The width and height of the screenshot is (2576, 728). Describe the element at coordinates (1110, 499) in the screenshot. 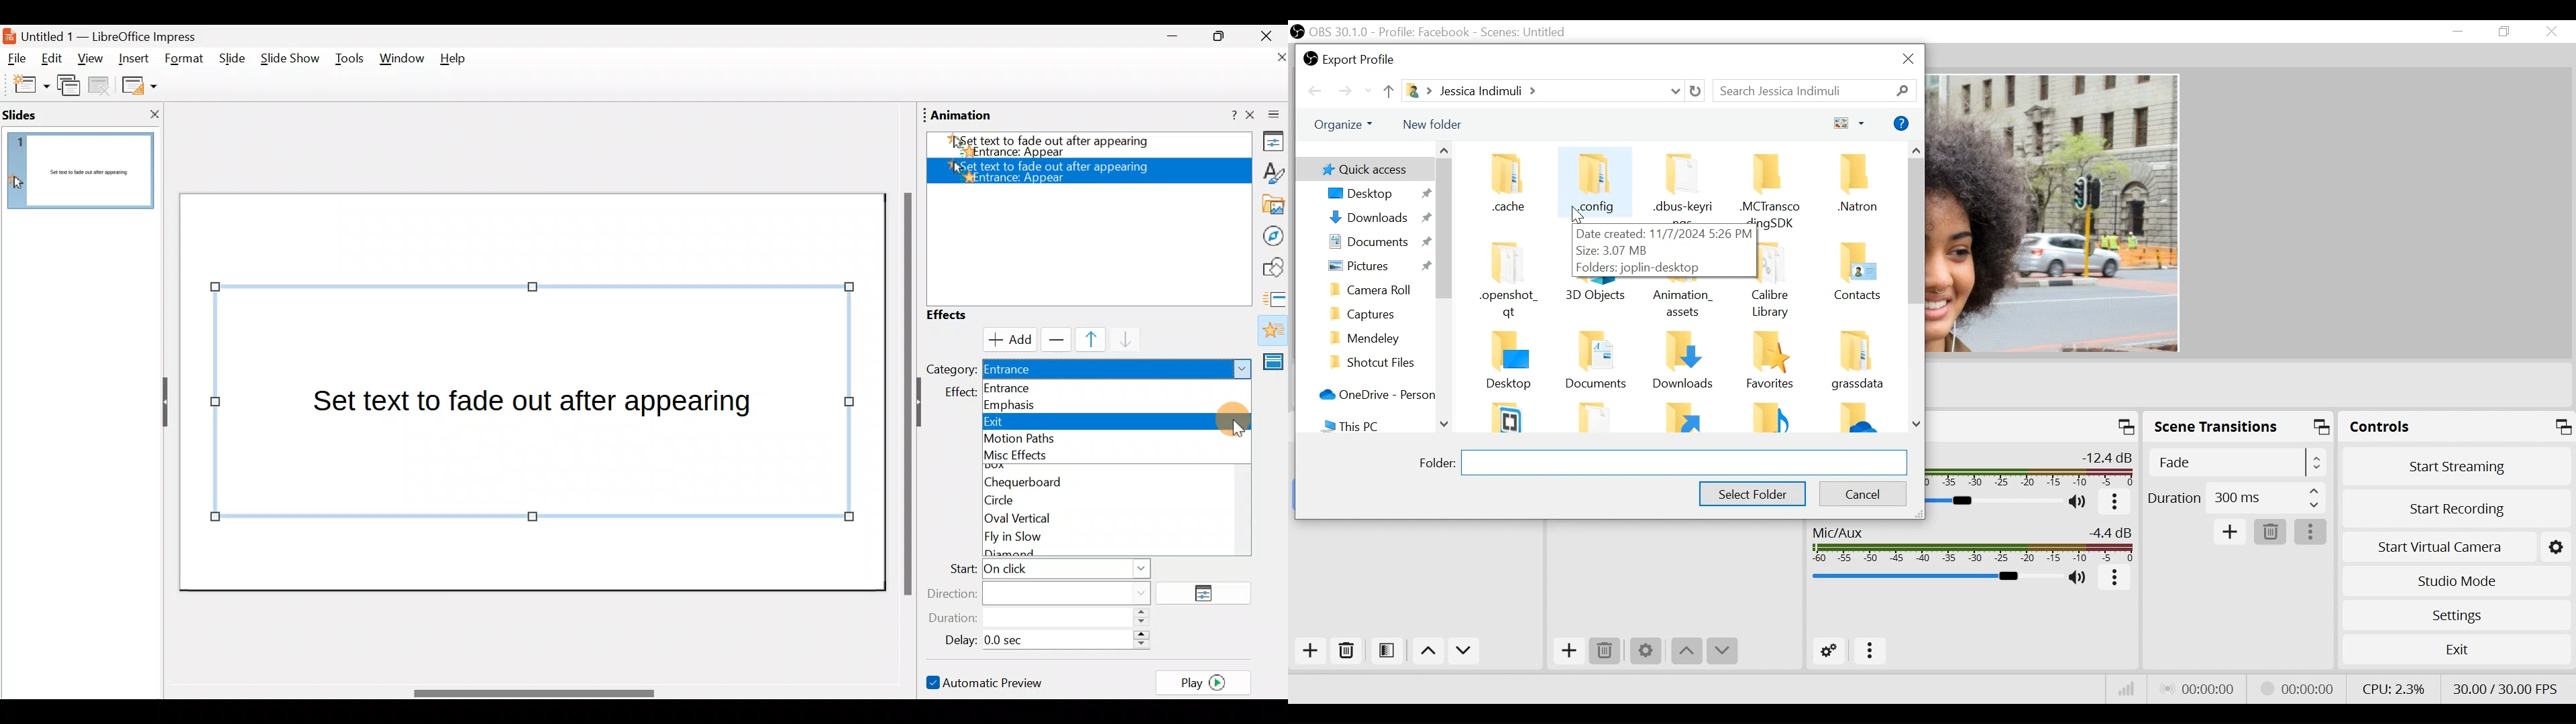

I see `Circle` at that location.